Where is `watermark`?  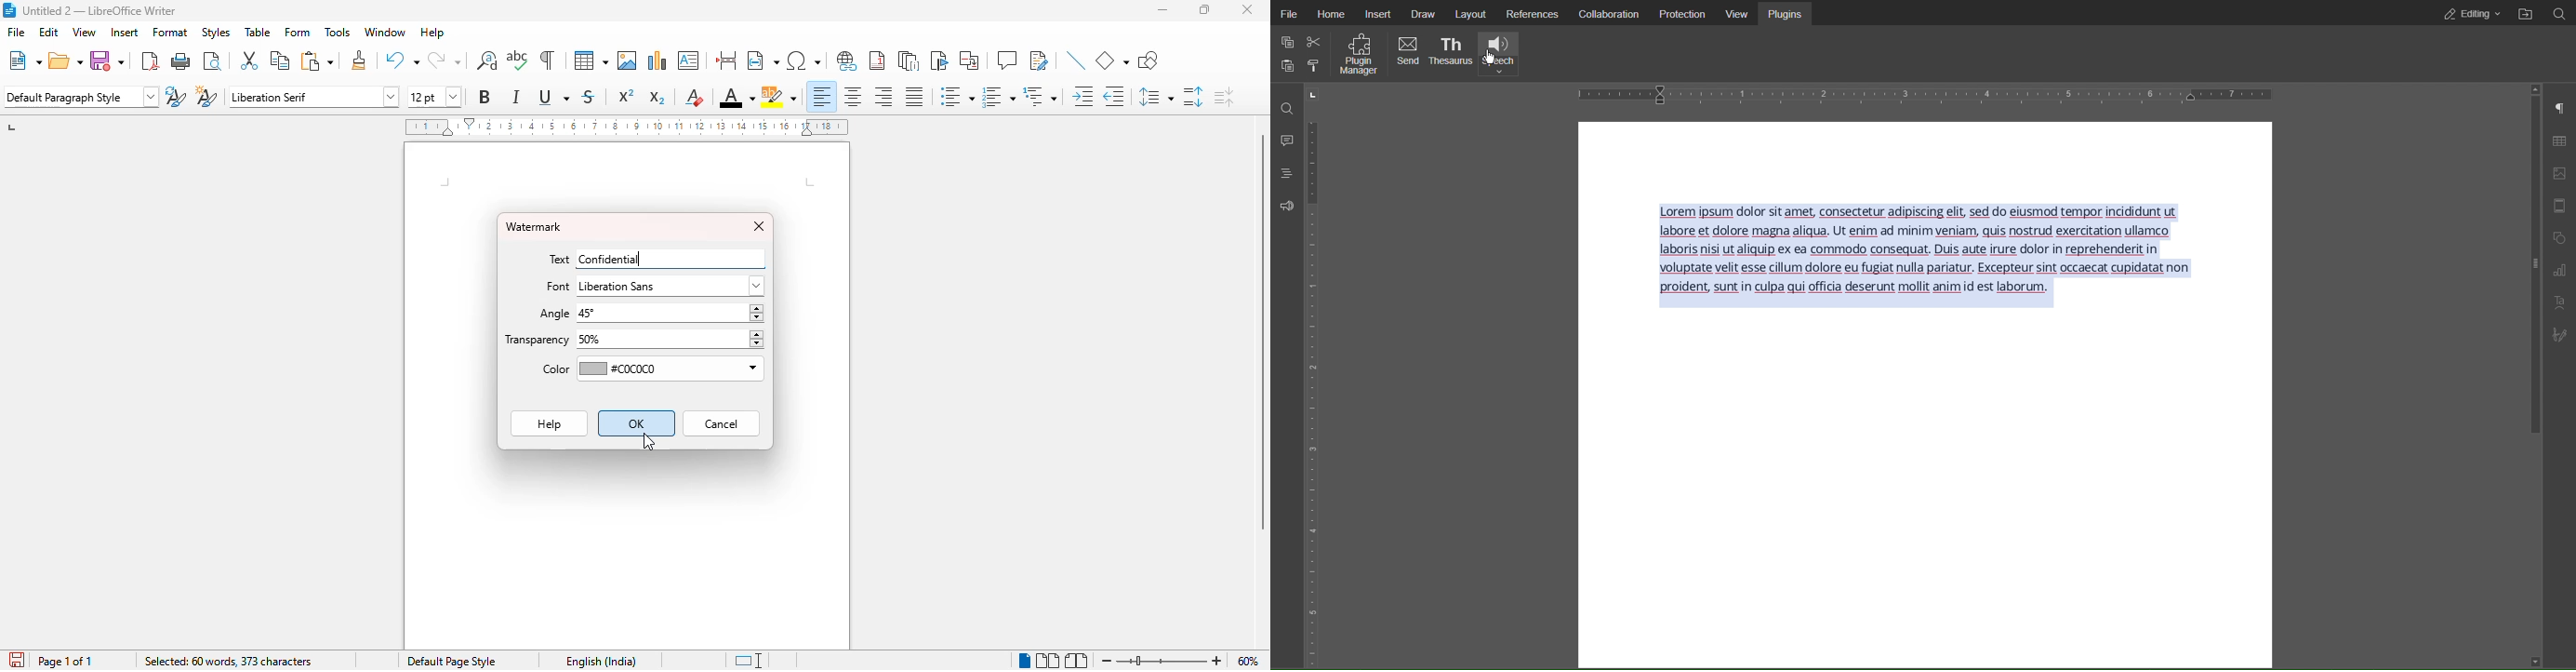 watermark is located at coordinates (534, 227).